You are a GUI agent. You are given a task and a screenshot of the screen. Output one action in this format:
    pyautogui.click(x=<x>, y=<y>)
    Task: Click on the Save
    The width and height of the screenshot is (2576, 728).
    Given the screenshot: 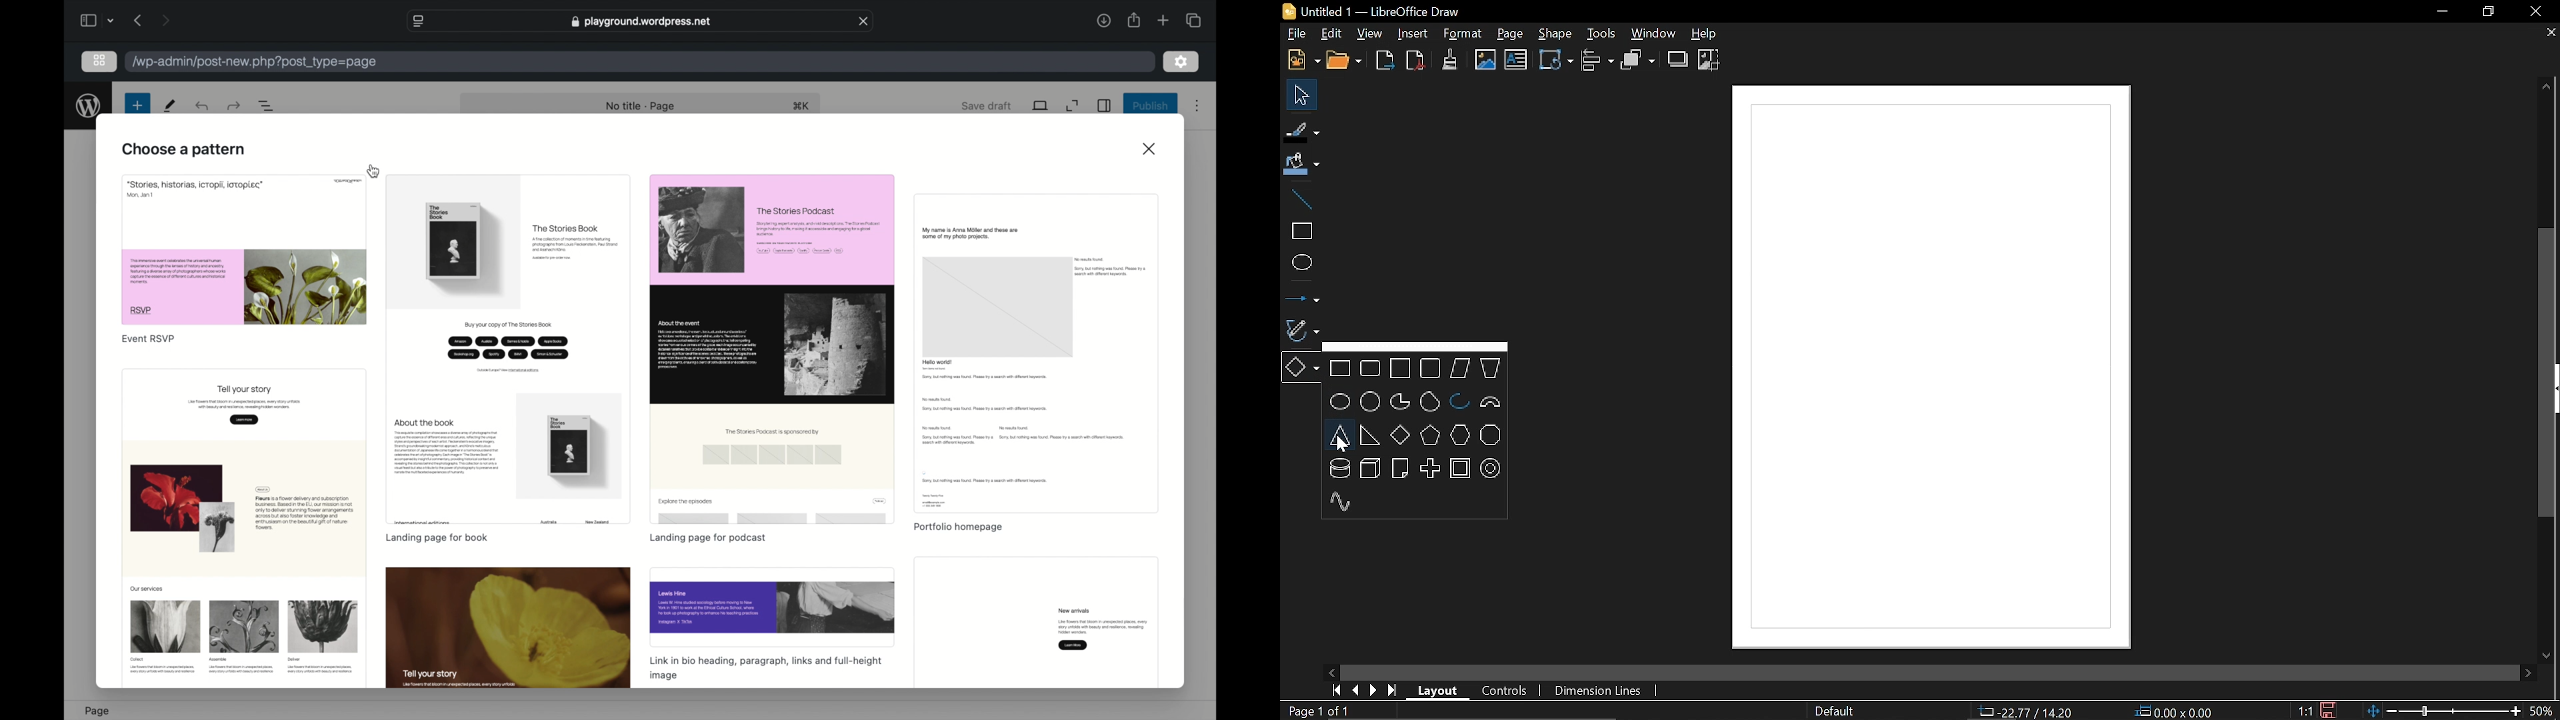 What is the action you would take?
    pyautogui.click(x=2328, y=710)
    